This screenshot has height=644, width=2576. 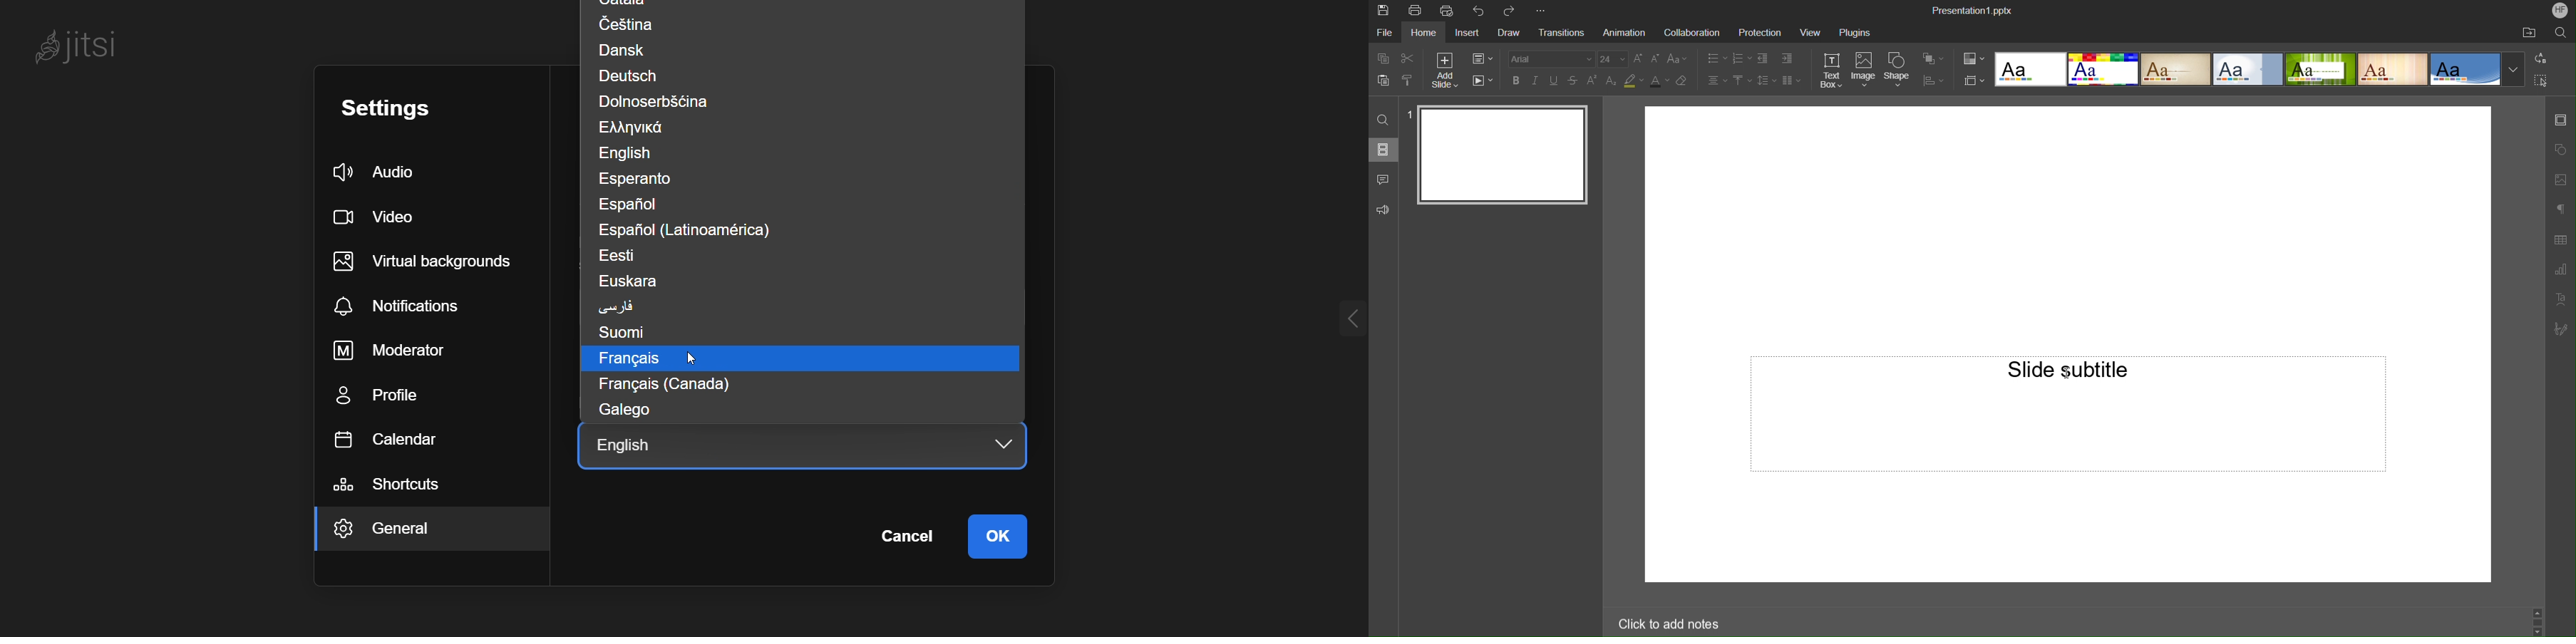 What do you see at coordinates (1741, 59) in the screenshot?
I see `Numbering` at bounding box center [1741, 59].